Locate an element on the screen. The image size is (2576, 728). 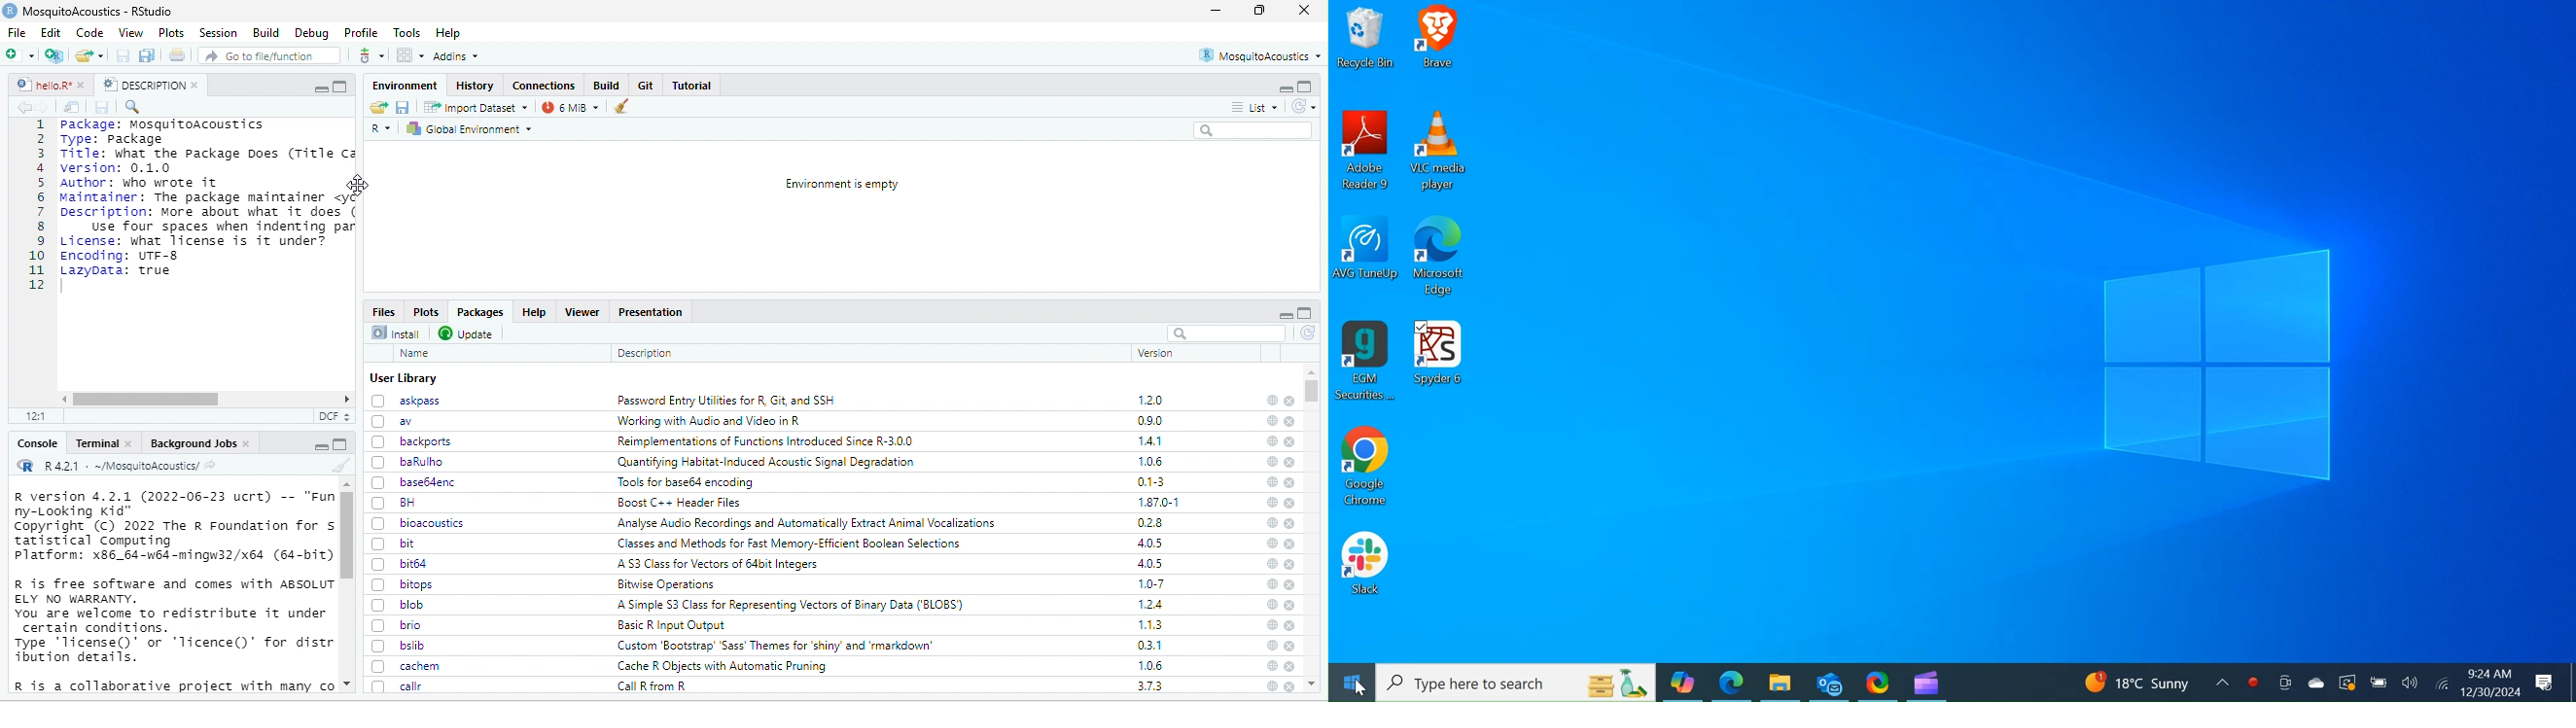
Tutorial is located at coordinates (691, 86).